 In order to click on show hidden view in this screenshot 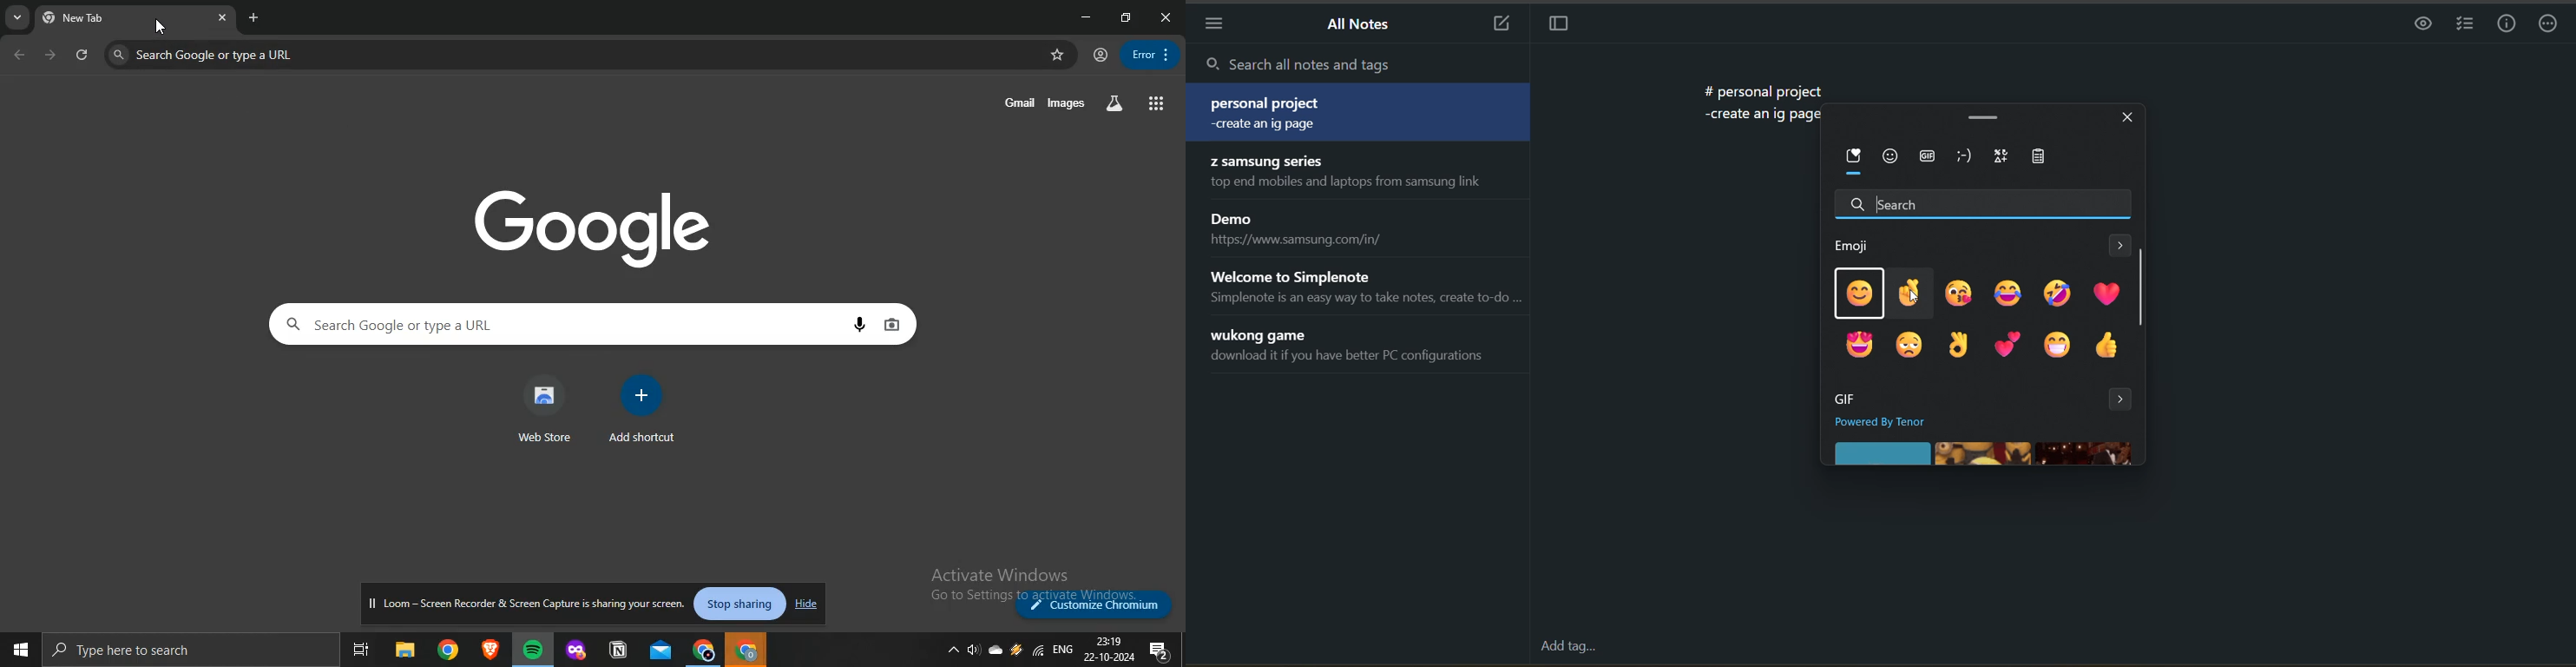, I will do `click(950, 651)`.